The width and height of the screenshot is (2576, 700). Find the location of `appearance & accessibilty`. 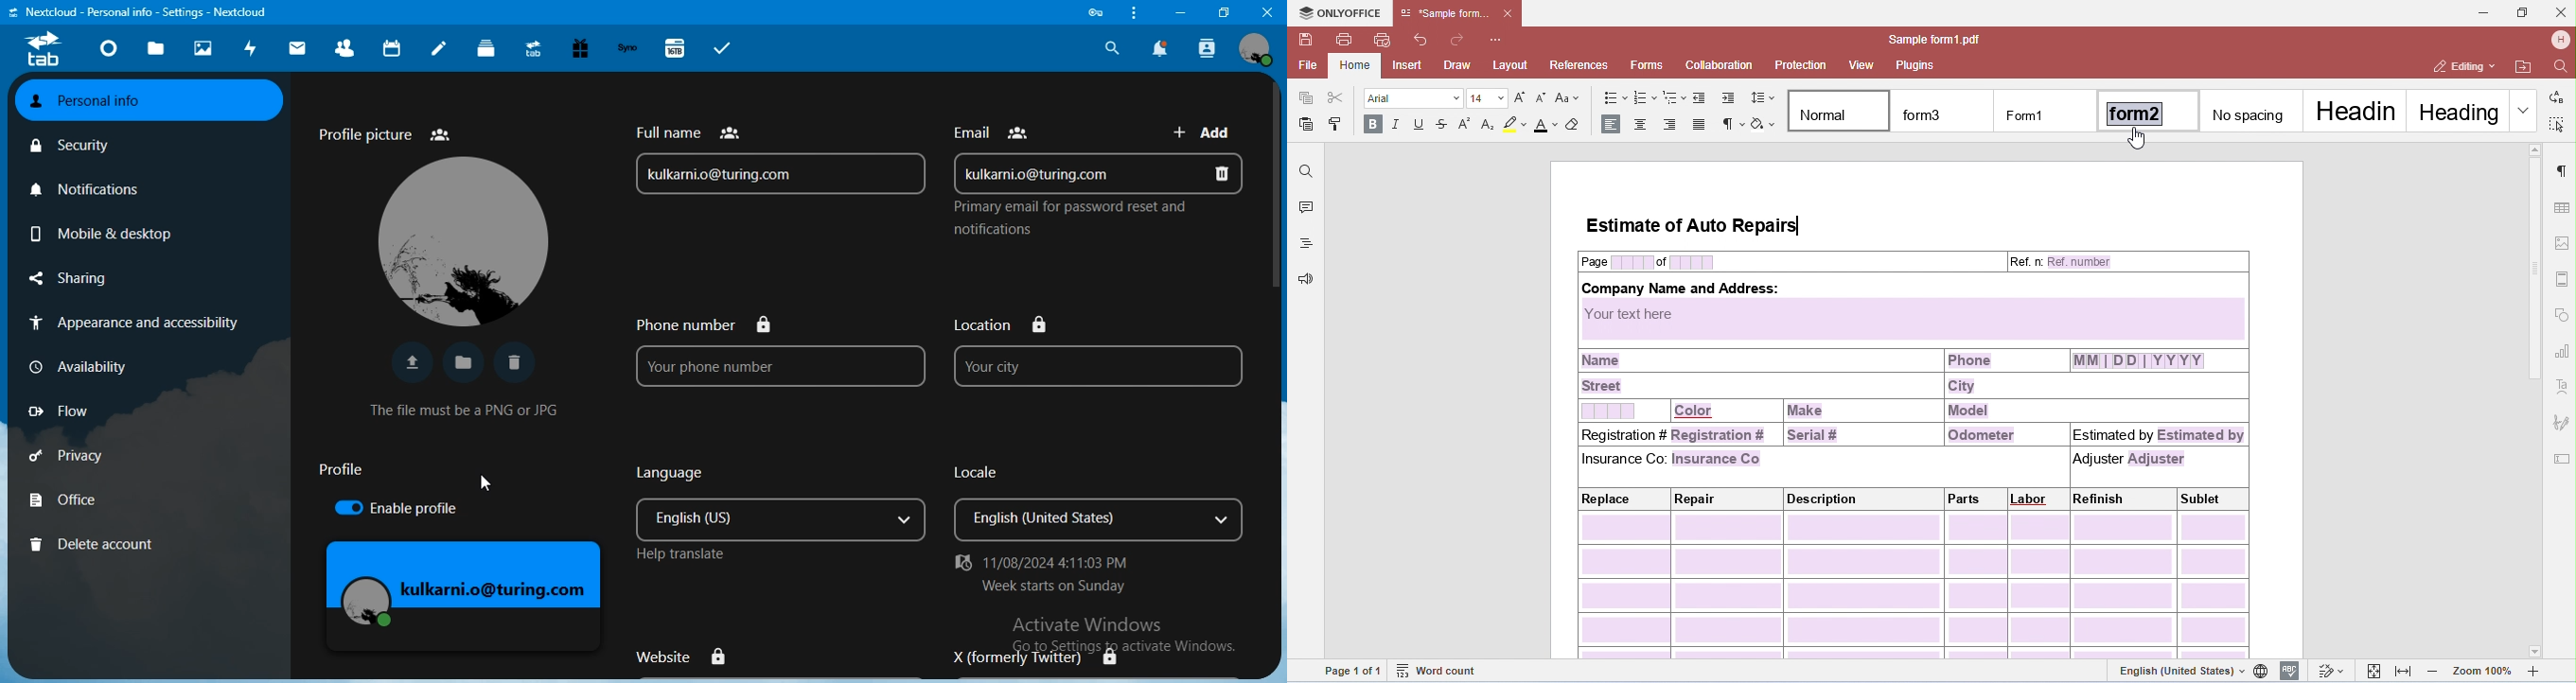

appearance & accessibilty is located at coordinates (137, 321).